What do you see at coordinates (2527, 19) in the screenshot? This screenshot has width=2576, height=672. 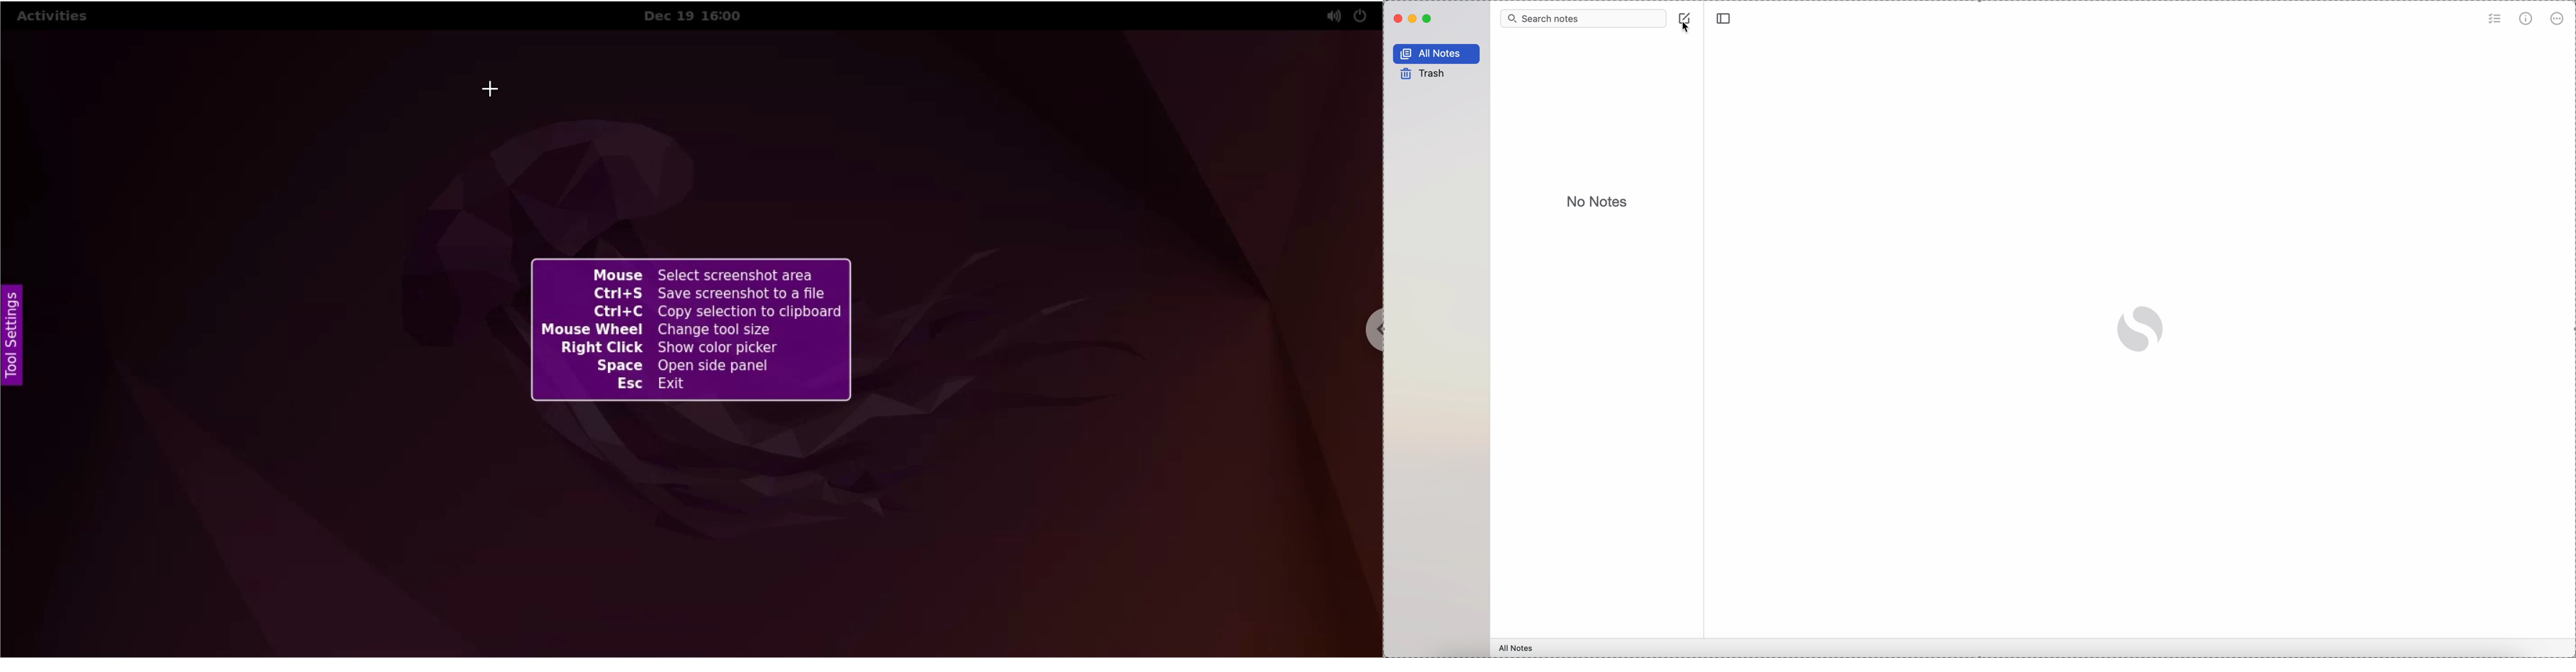 I see `metrics` at bounding box center [2527, 19].